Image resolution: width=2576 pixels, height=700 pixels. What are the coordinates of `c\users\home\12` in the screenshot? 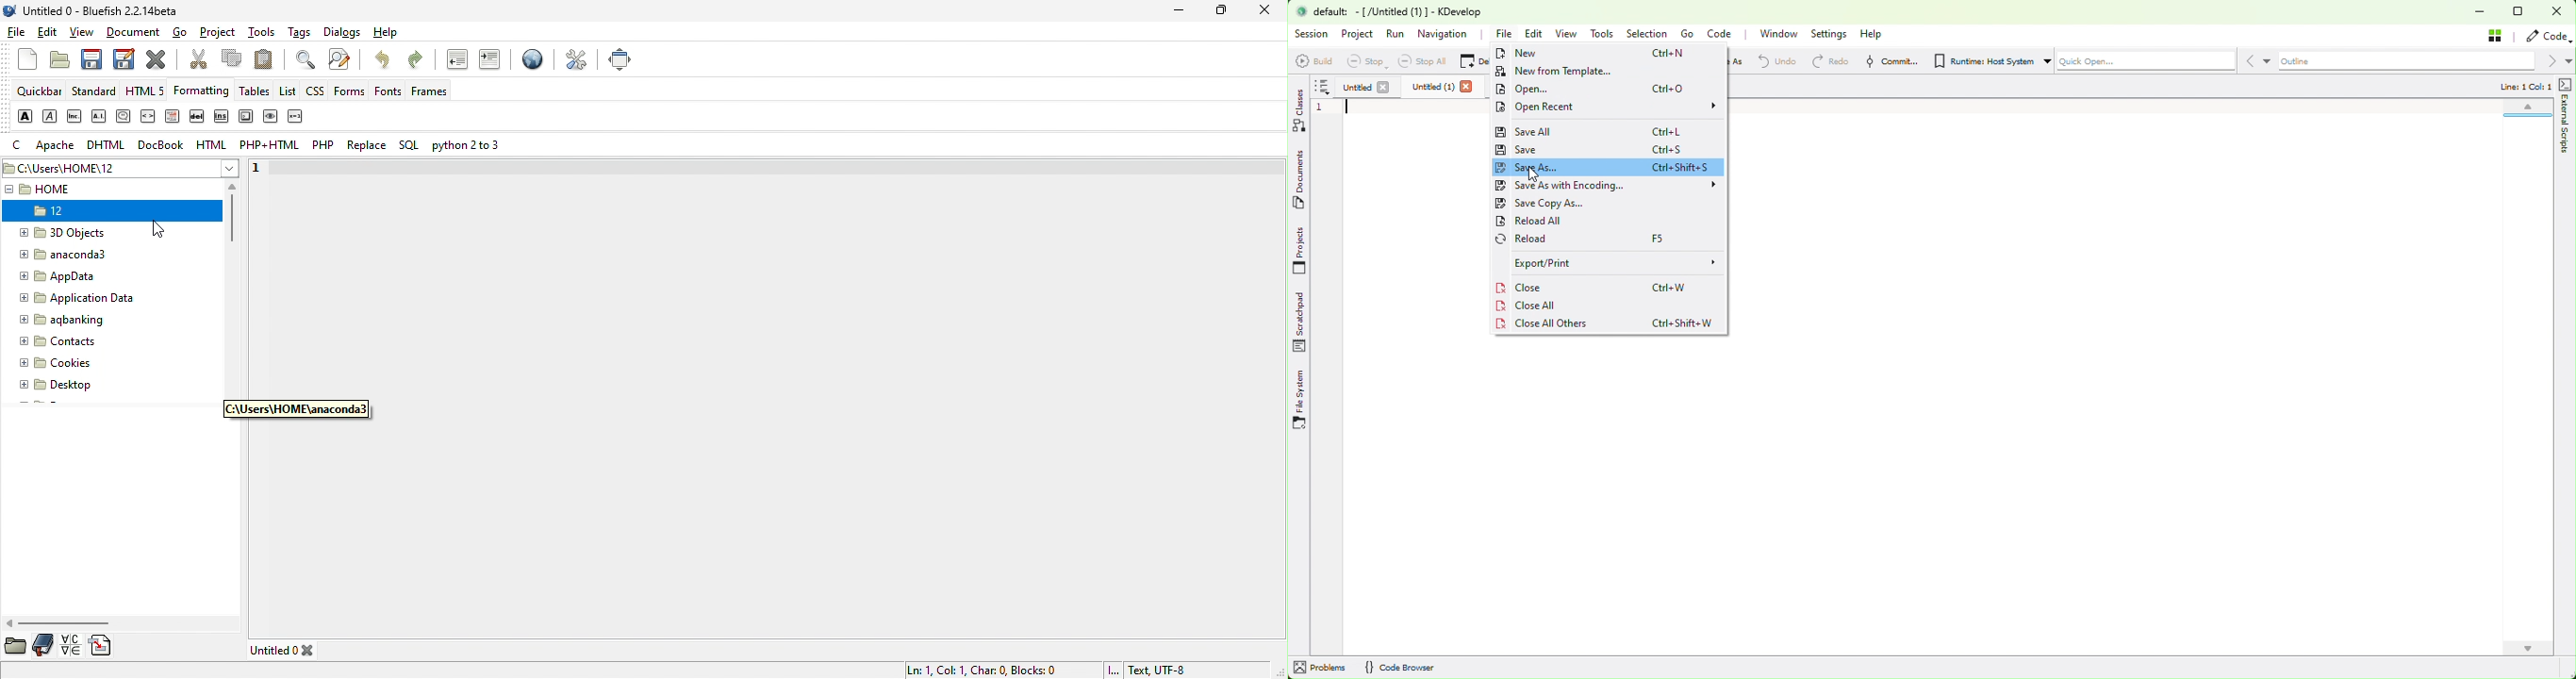 It's located at (121, 167).